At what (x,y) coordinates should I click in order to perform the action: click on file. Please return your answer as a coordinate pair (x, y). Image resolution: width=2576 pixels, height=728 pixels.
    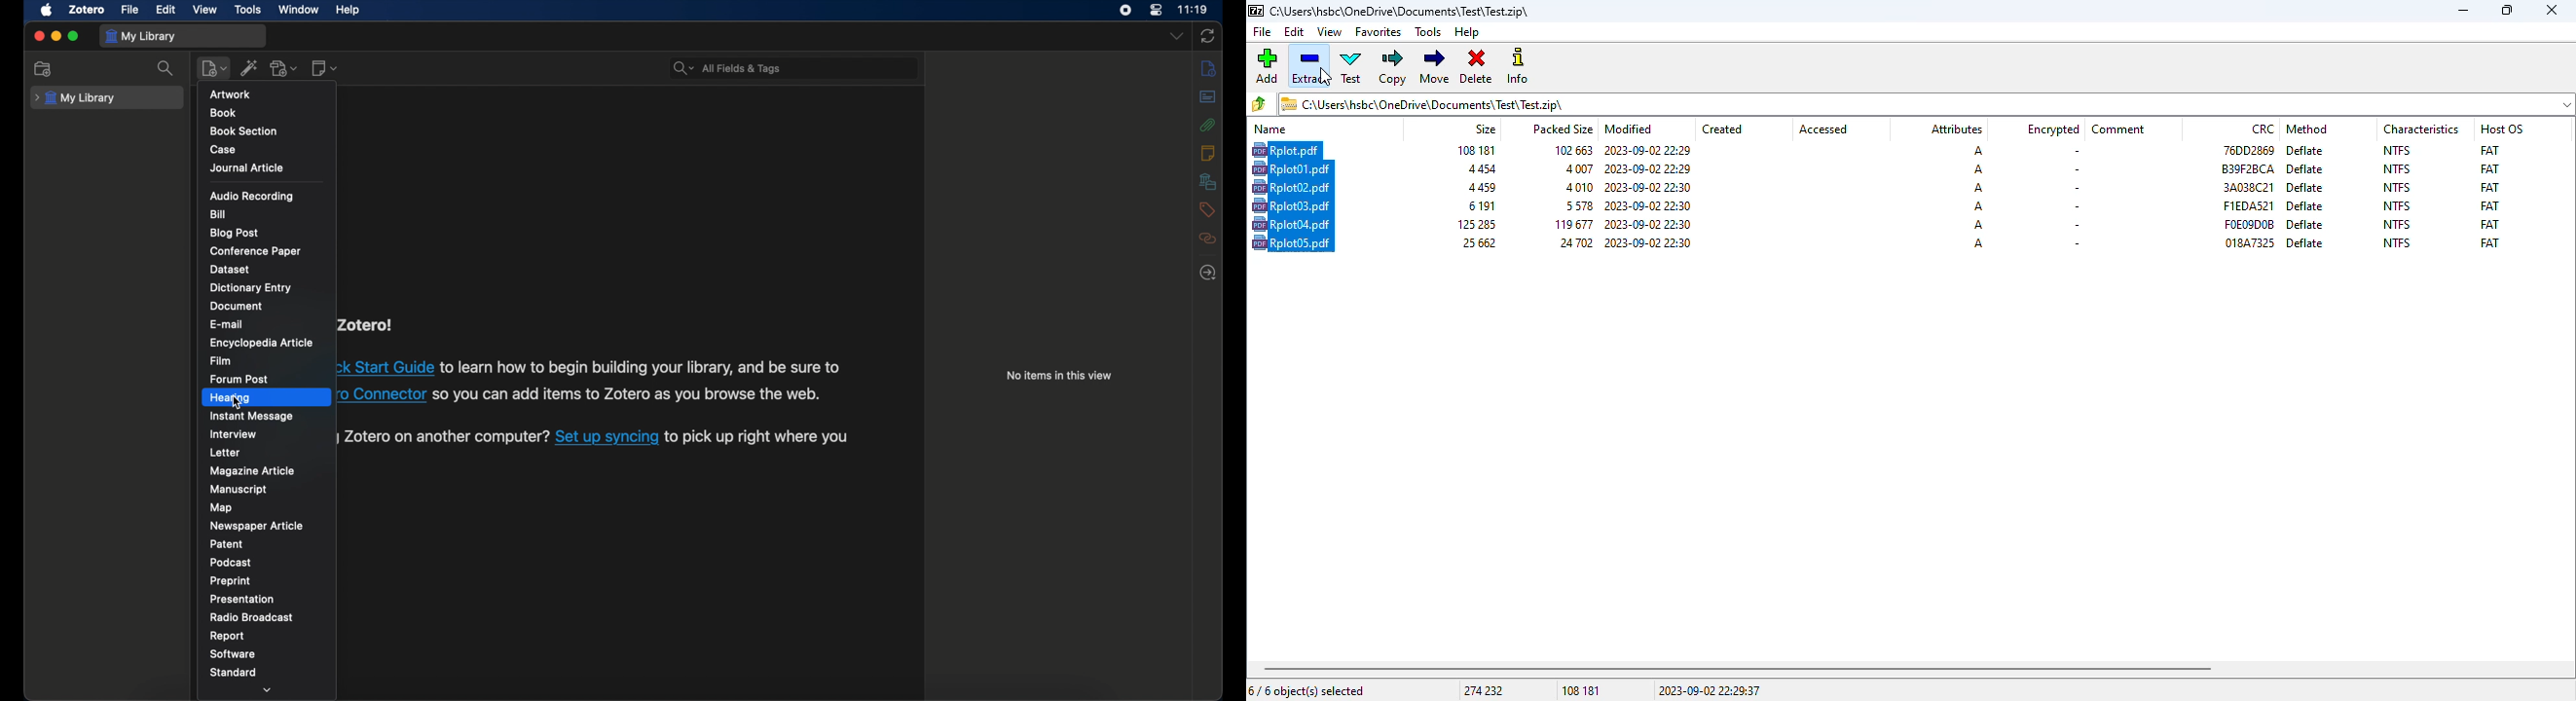
    Looking at the image, I should click on (1291, 241).